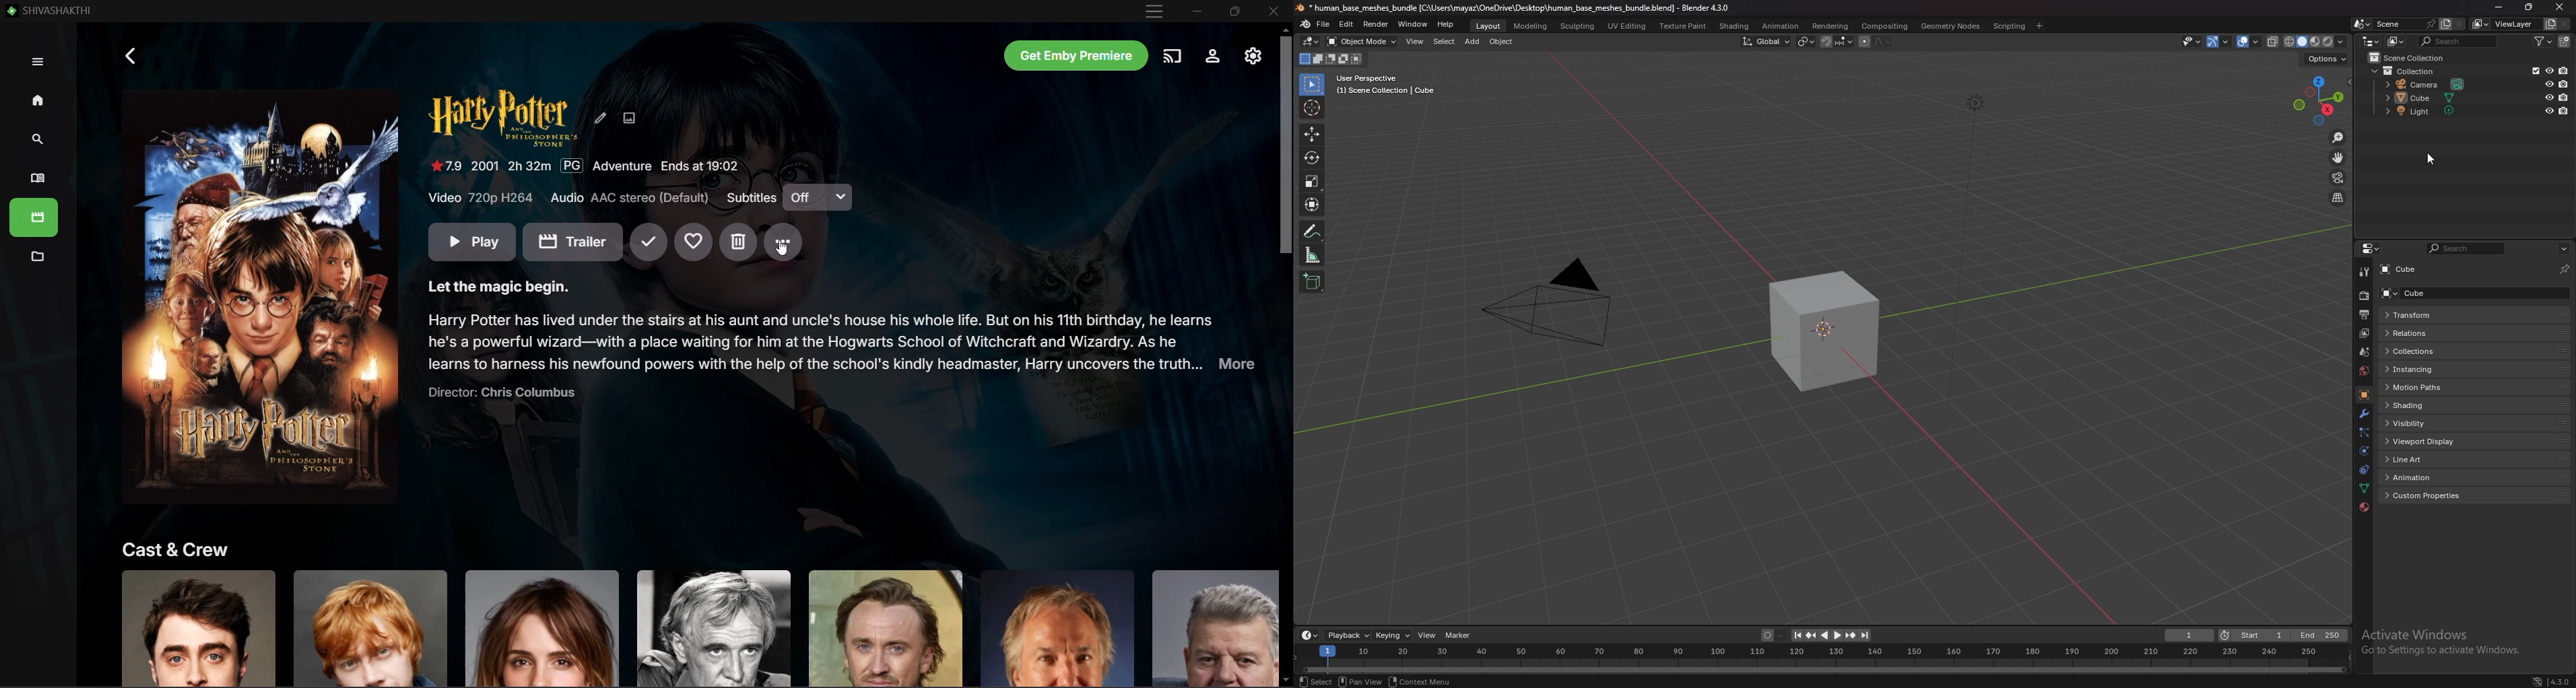 This screenshot has height=700, width=2576. Describe the element at coordinates (2188, 636) in the screenshot. I see `current frame` at that location.